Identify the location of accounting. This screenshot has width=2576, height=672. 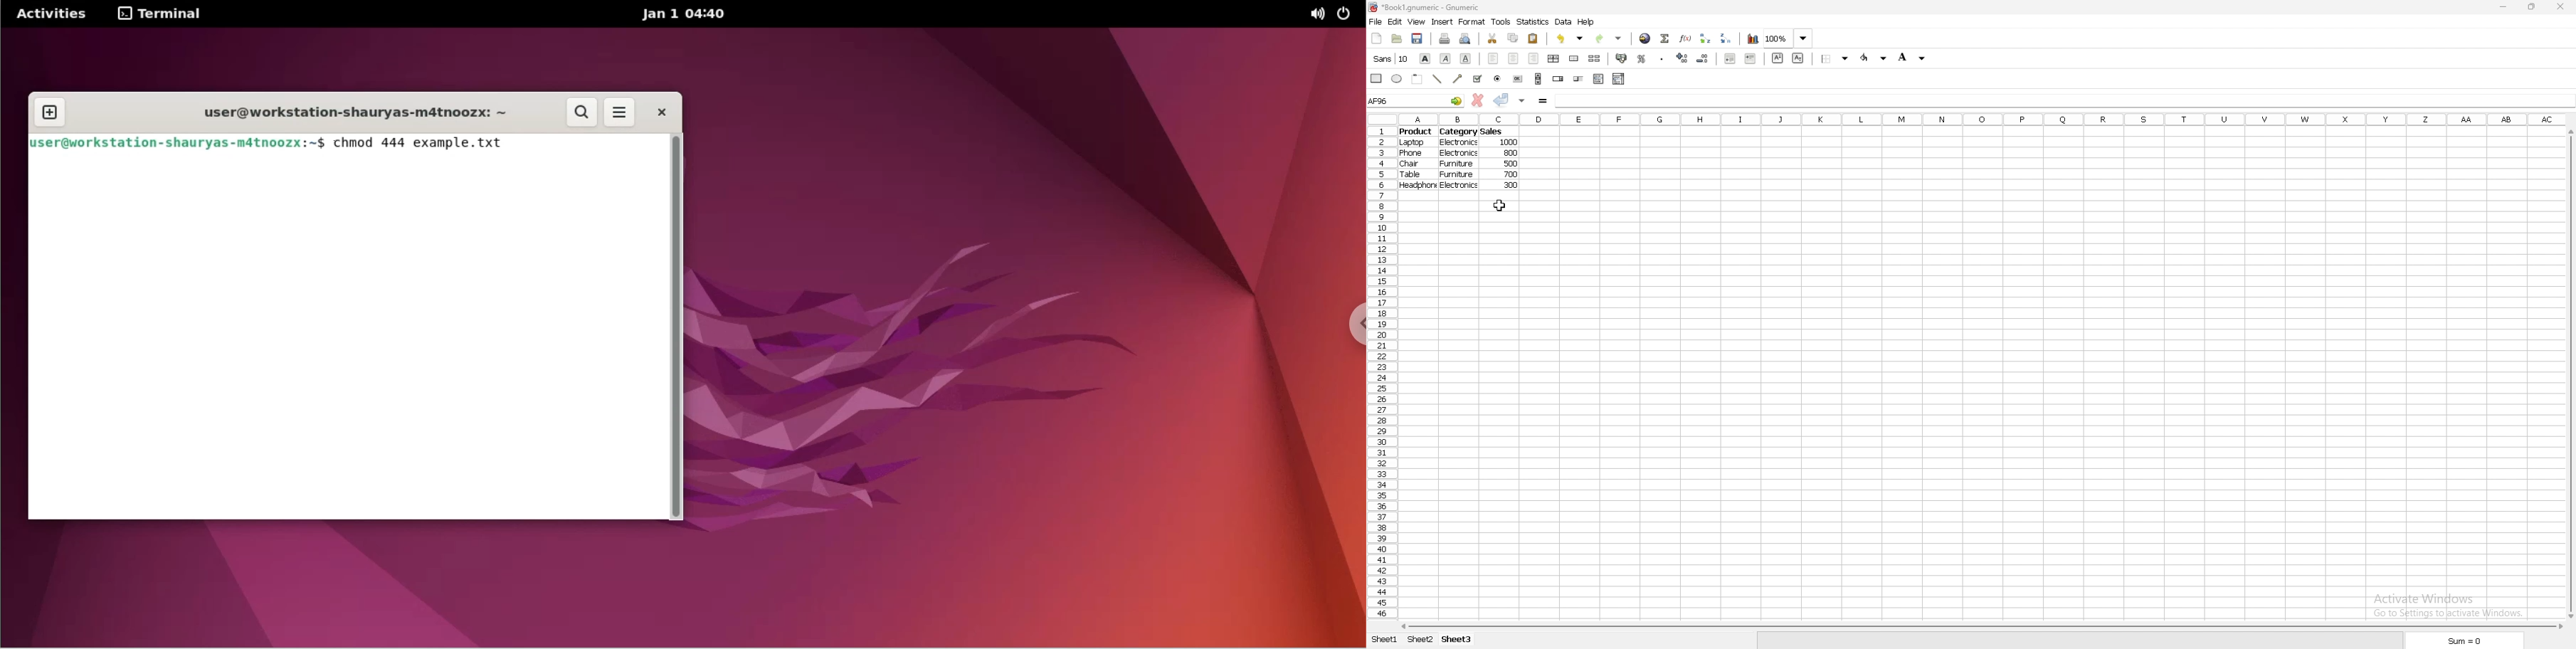
(1622, 58).